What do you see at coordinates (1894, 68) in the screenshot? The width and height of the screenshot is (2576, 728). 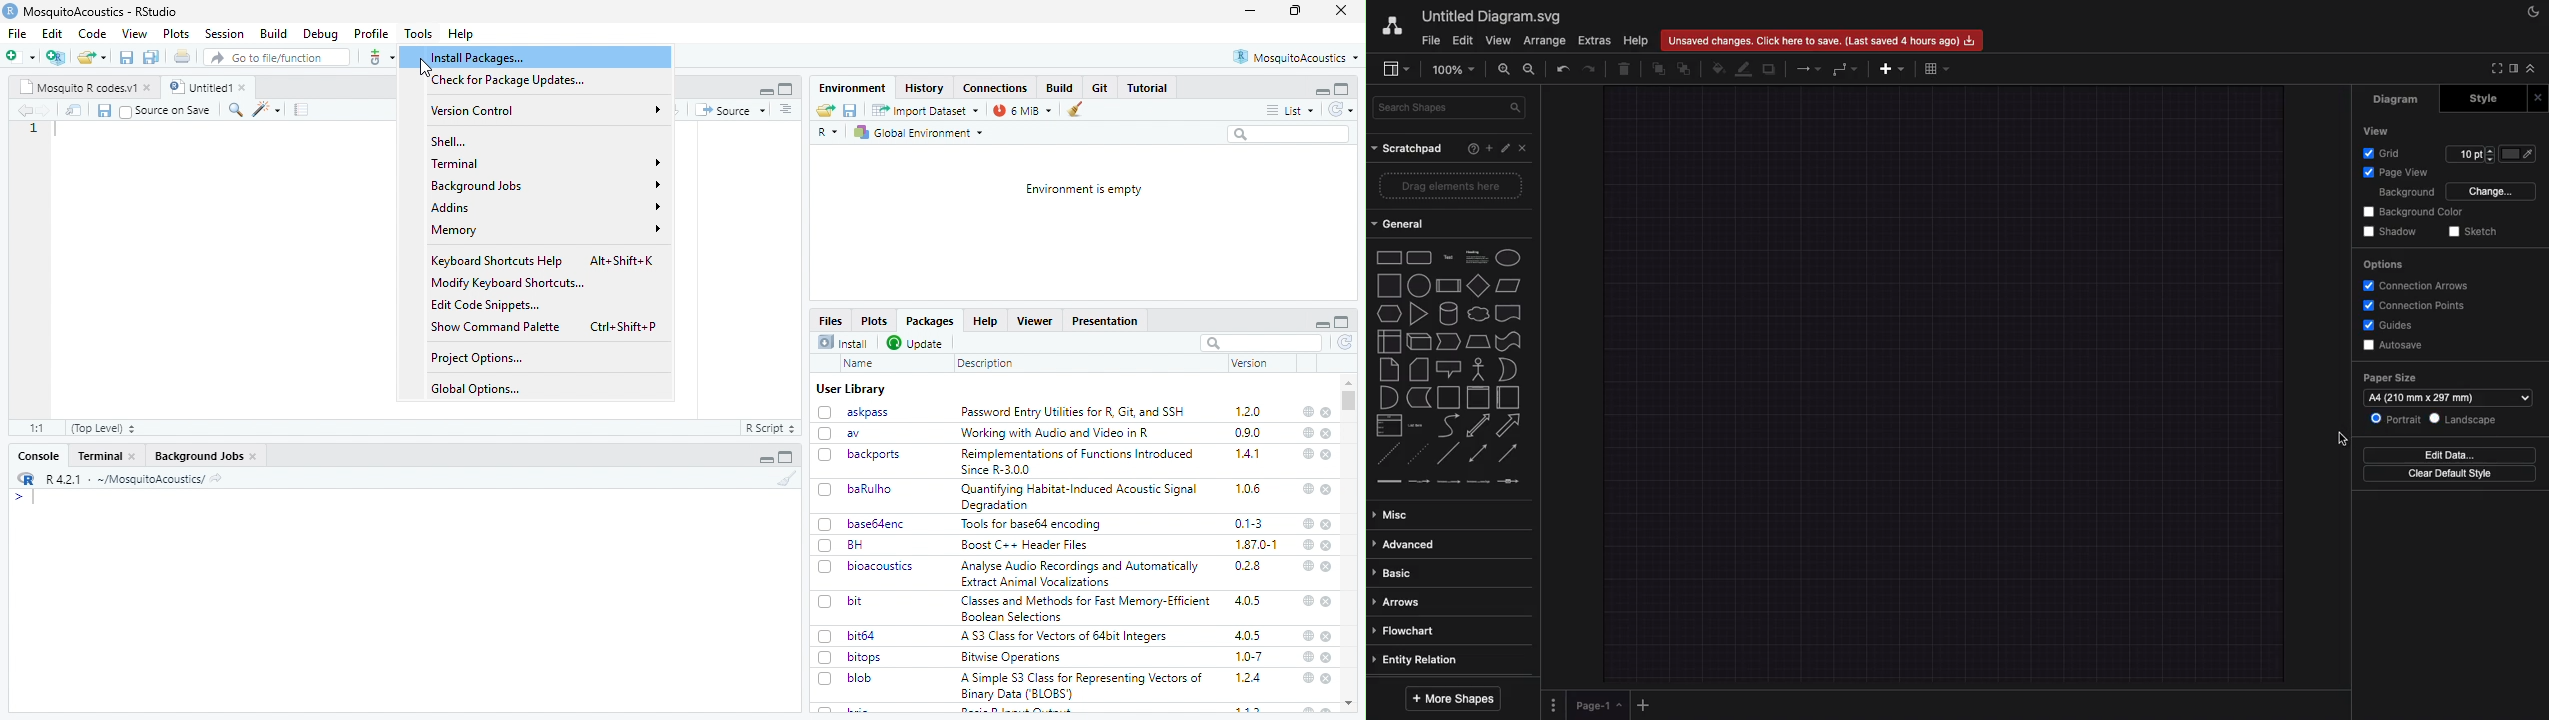 I see `Add` at bounding box center [1894, 68].